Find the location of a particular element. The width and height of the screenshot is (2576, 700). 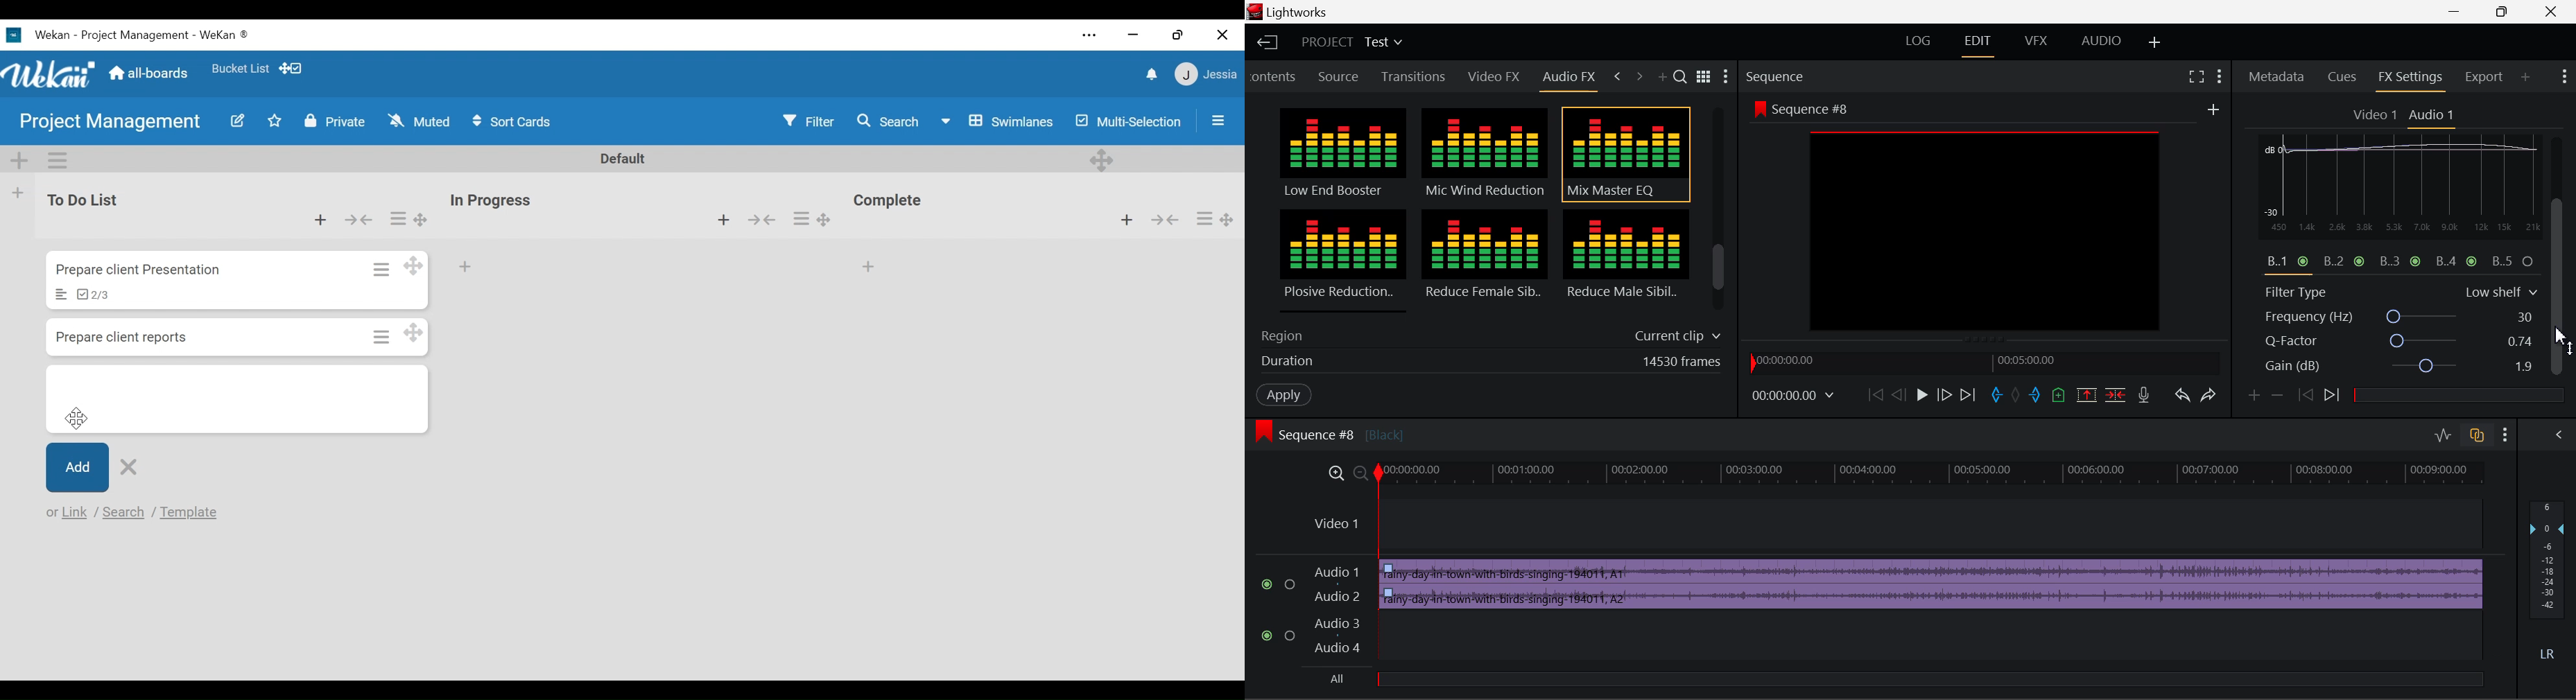

Show Audio Mix is located at coordinates (2557, 435).